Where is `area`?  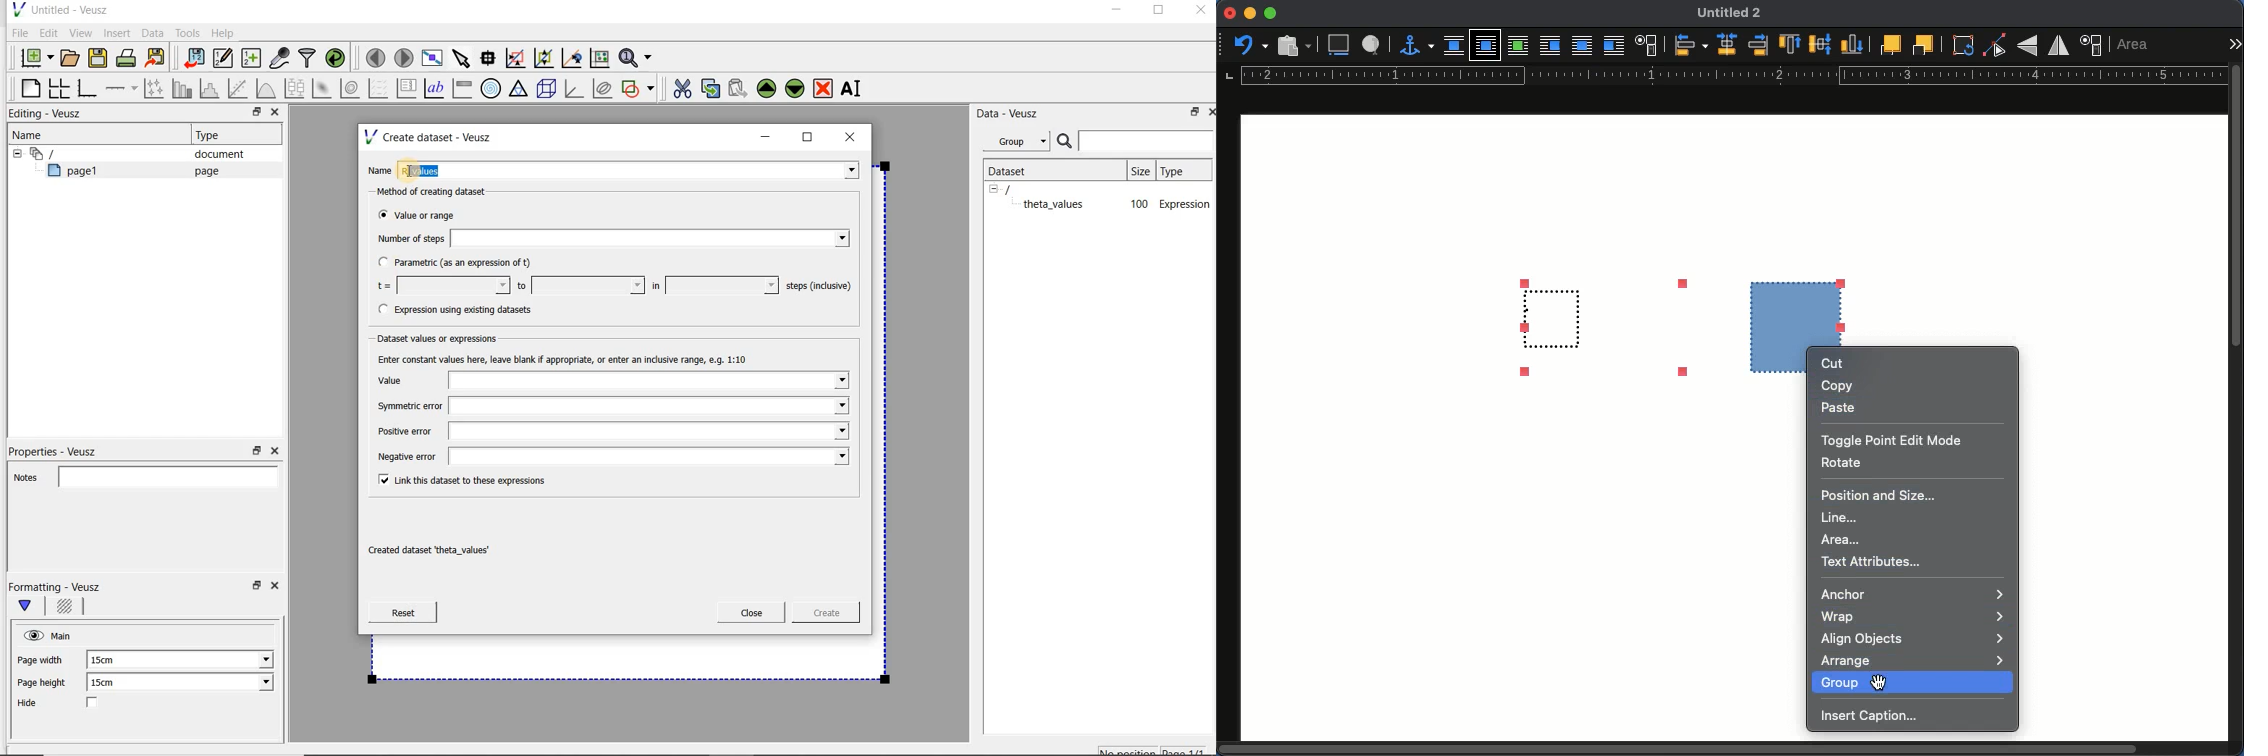 area is located at coordinates (2135, 44).